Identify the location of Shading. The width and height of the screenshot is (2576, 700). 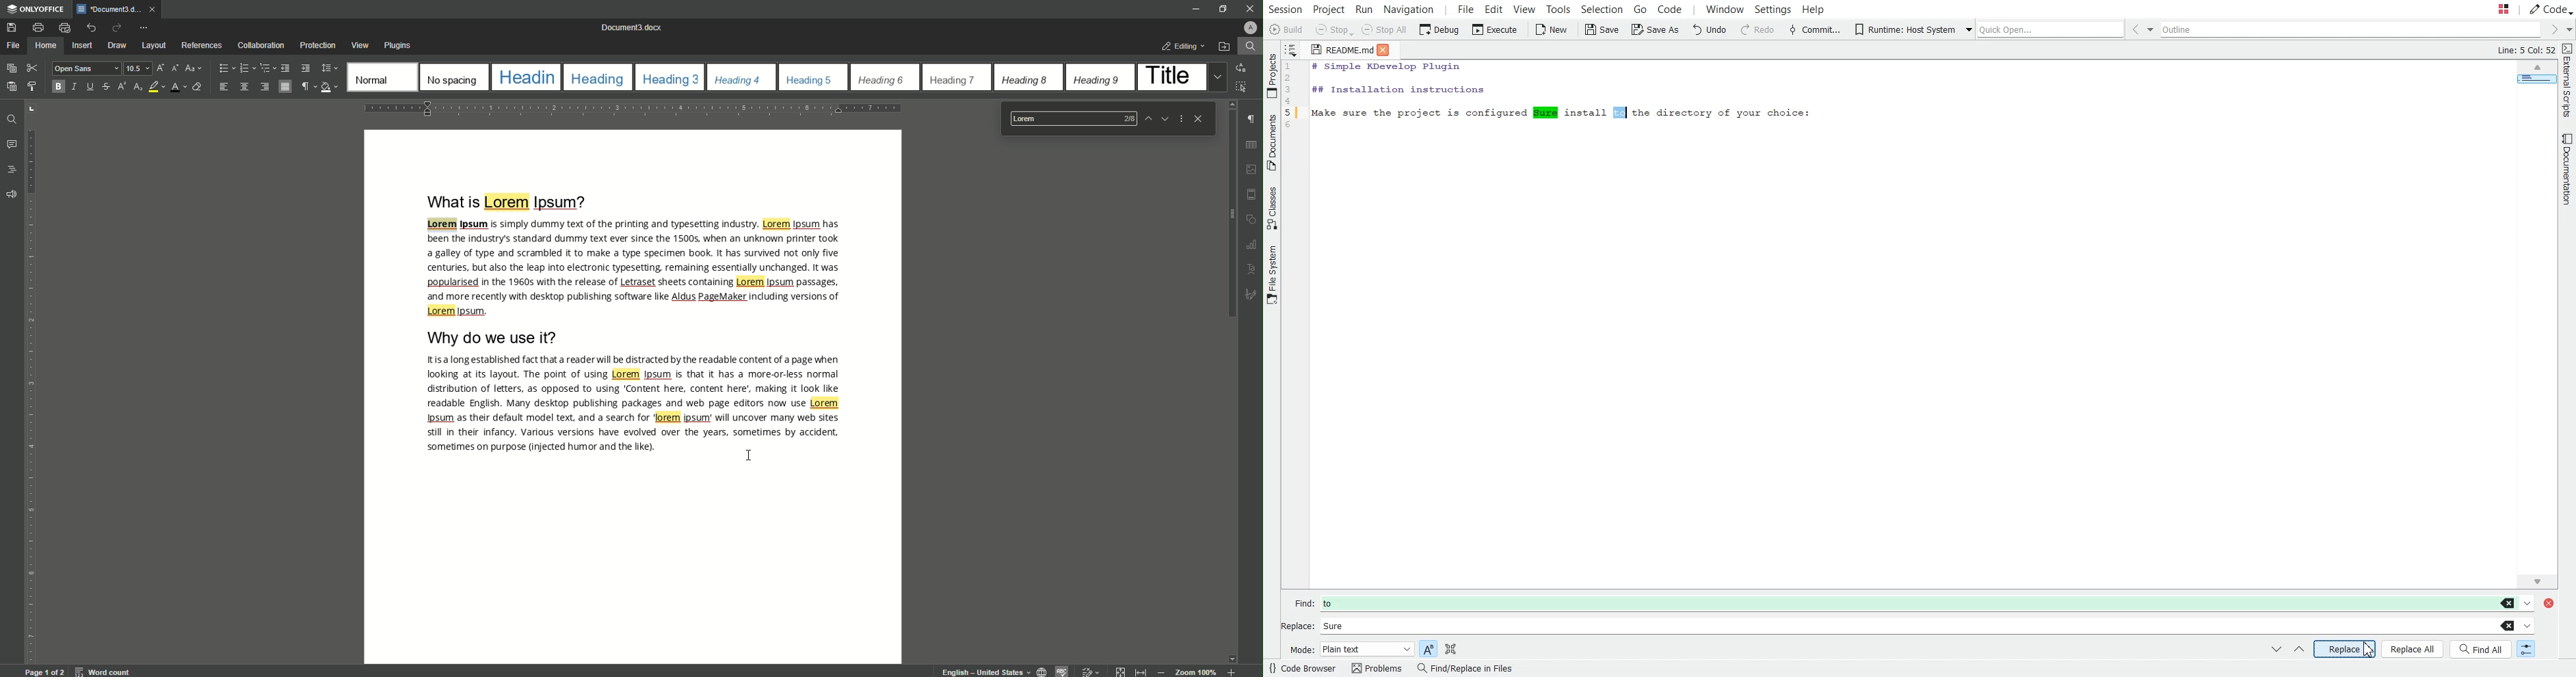
(328, 86).